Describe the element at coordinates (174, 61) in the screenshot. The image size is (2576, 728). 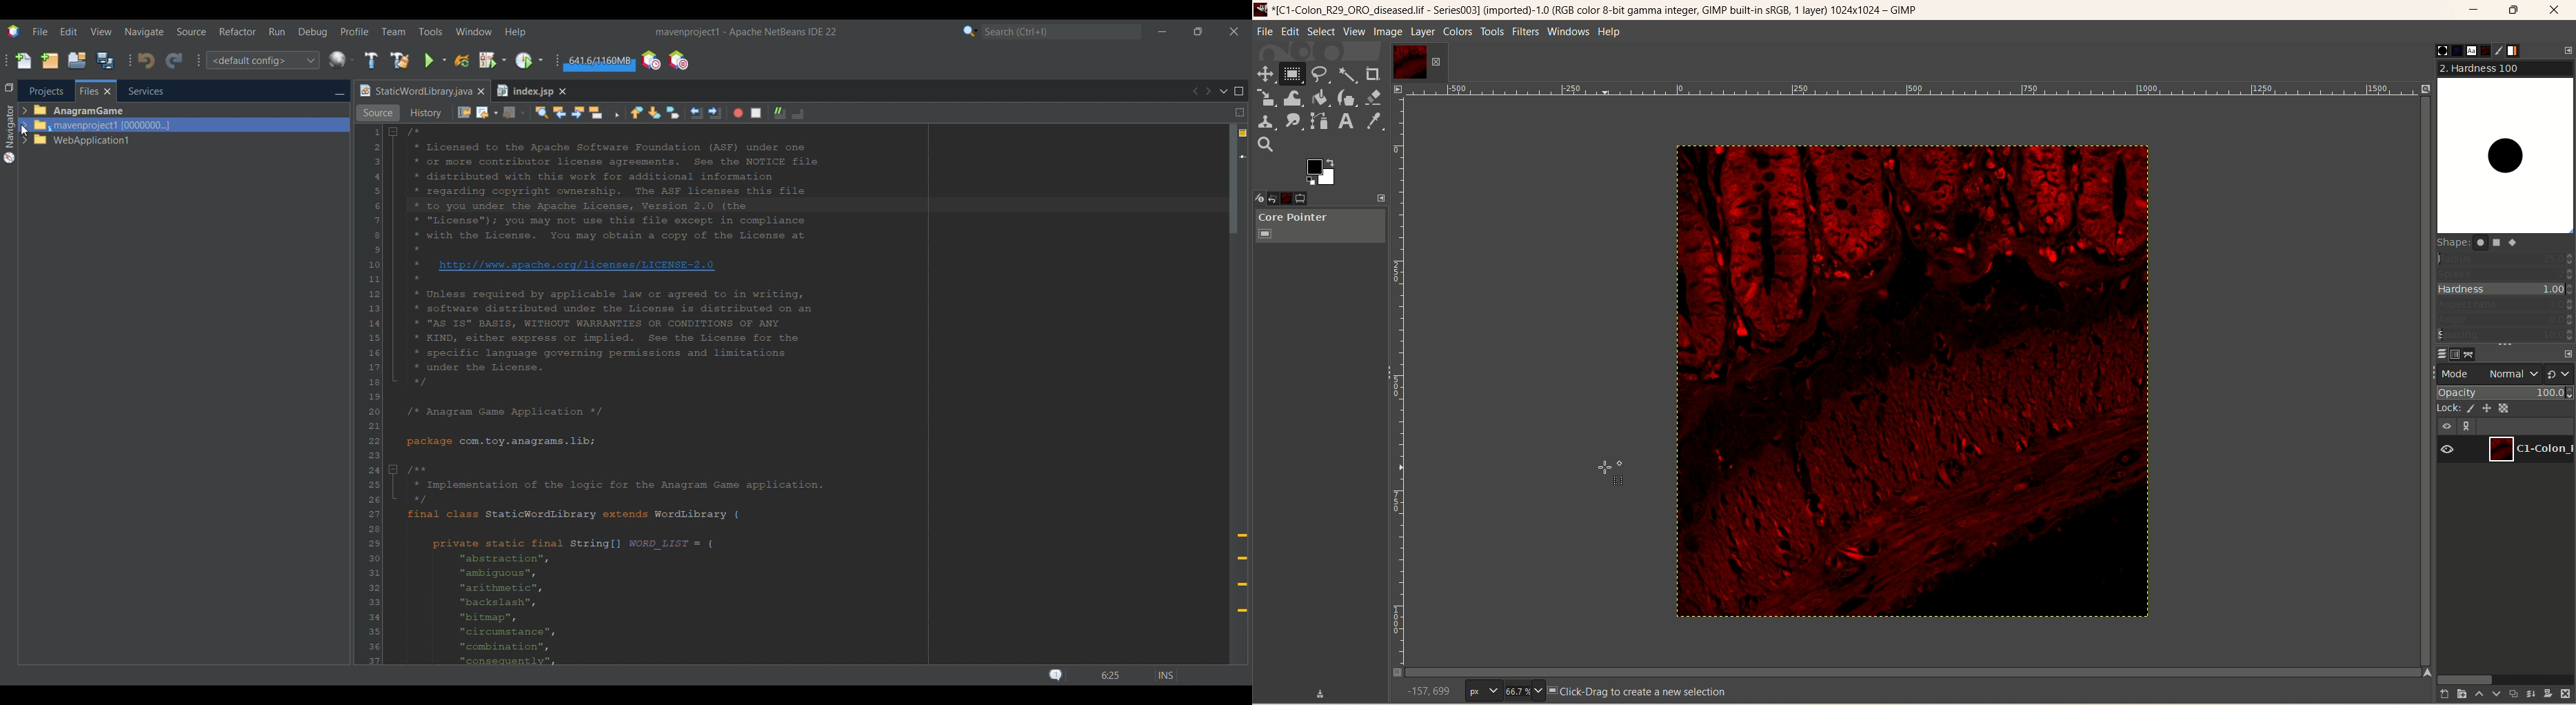
I see `Redo` at that location.